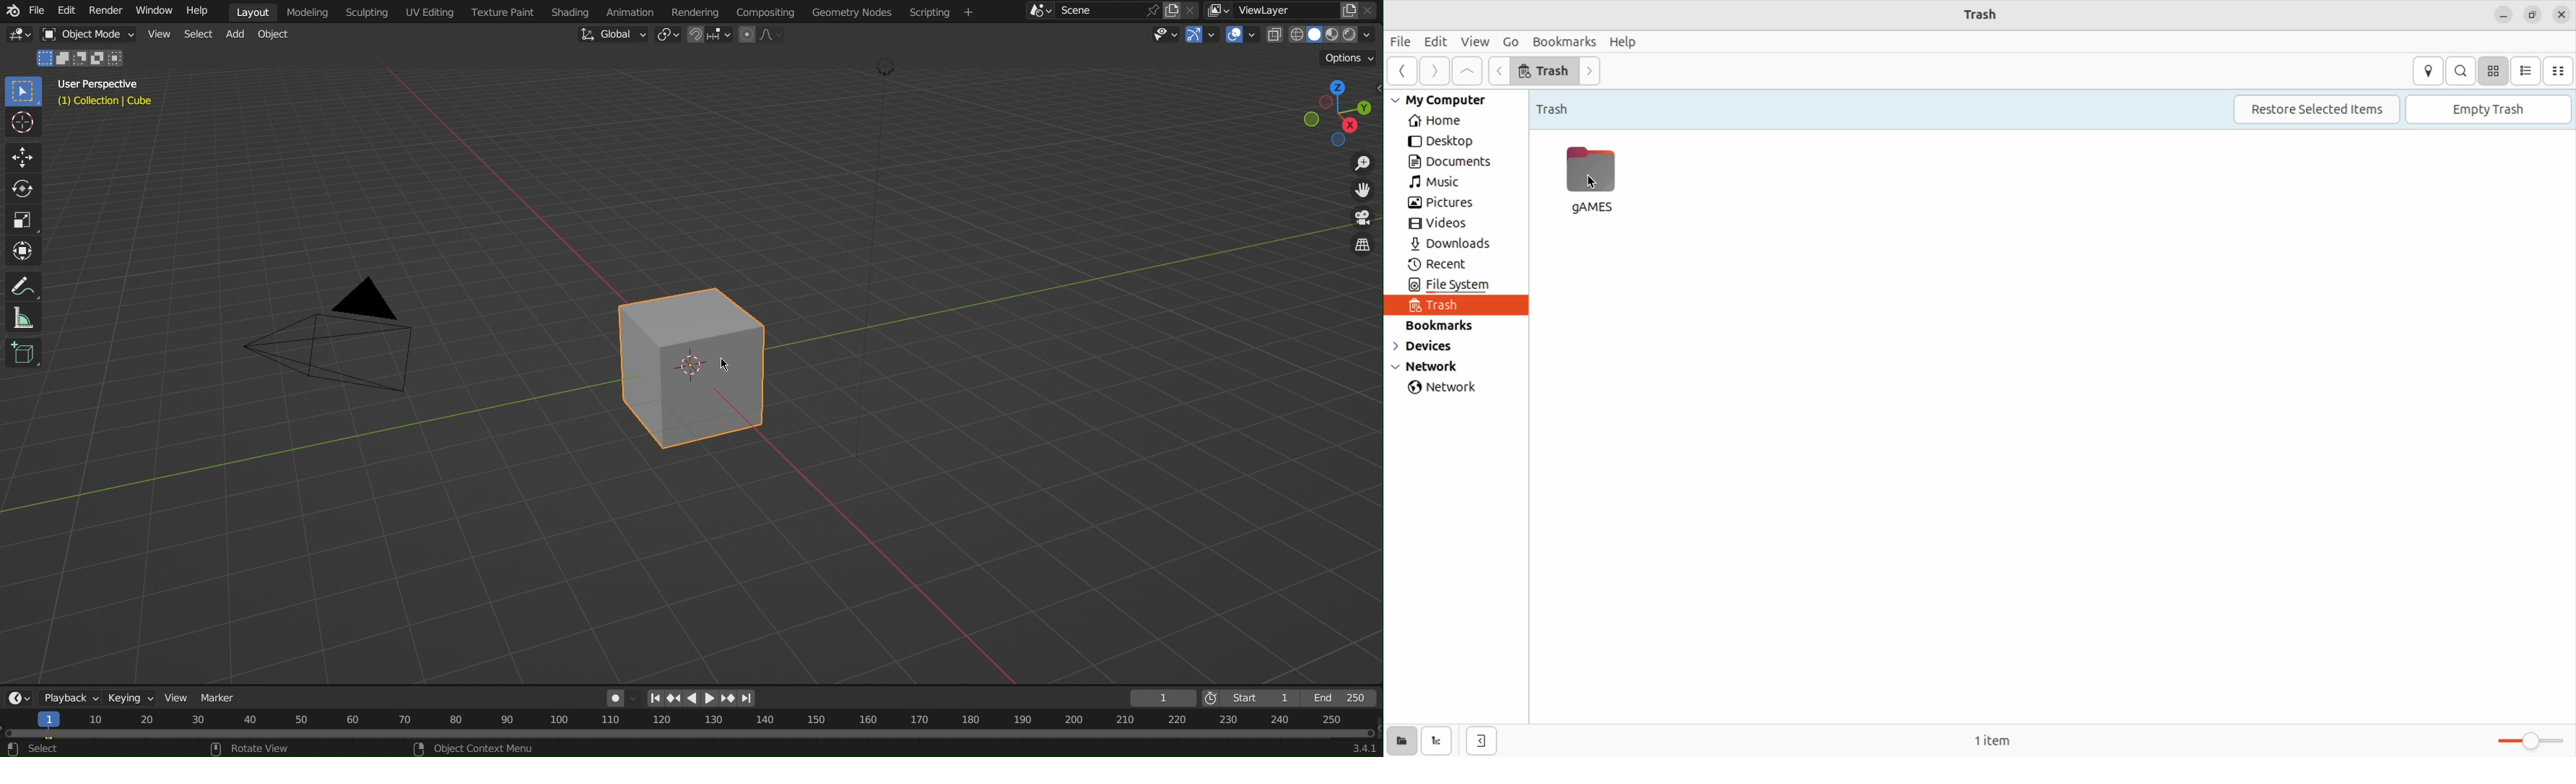  What do you see at coordinates (66, 11) in the screenshot?
I see `Edit` at bounding box center [66, 11].